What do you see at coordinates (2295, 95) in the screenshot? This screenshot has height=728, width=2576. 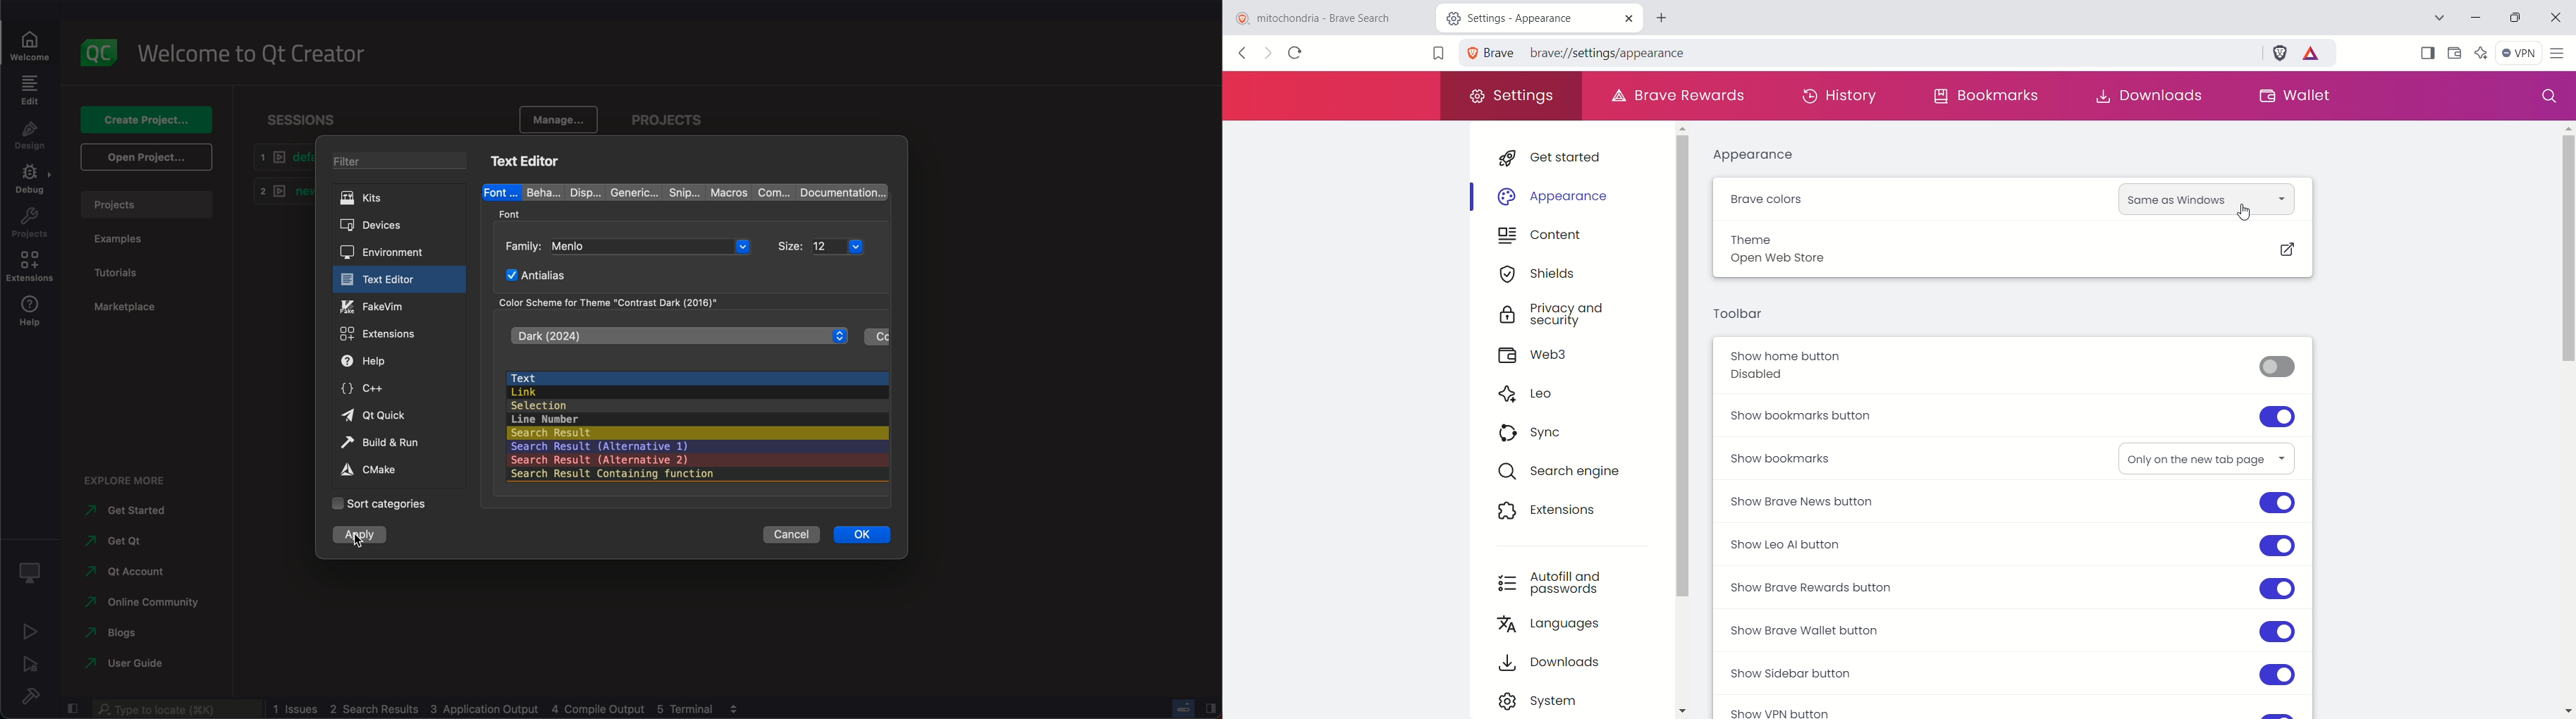 I see `wallet` at bounding box center [2295, 95].